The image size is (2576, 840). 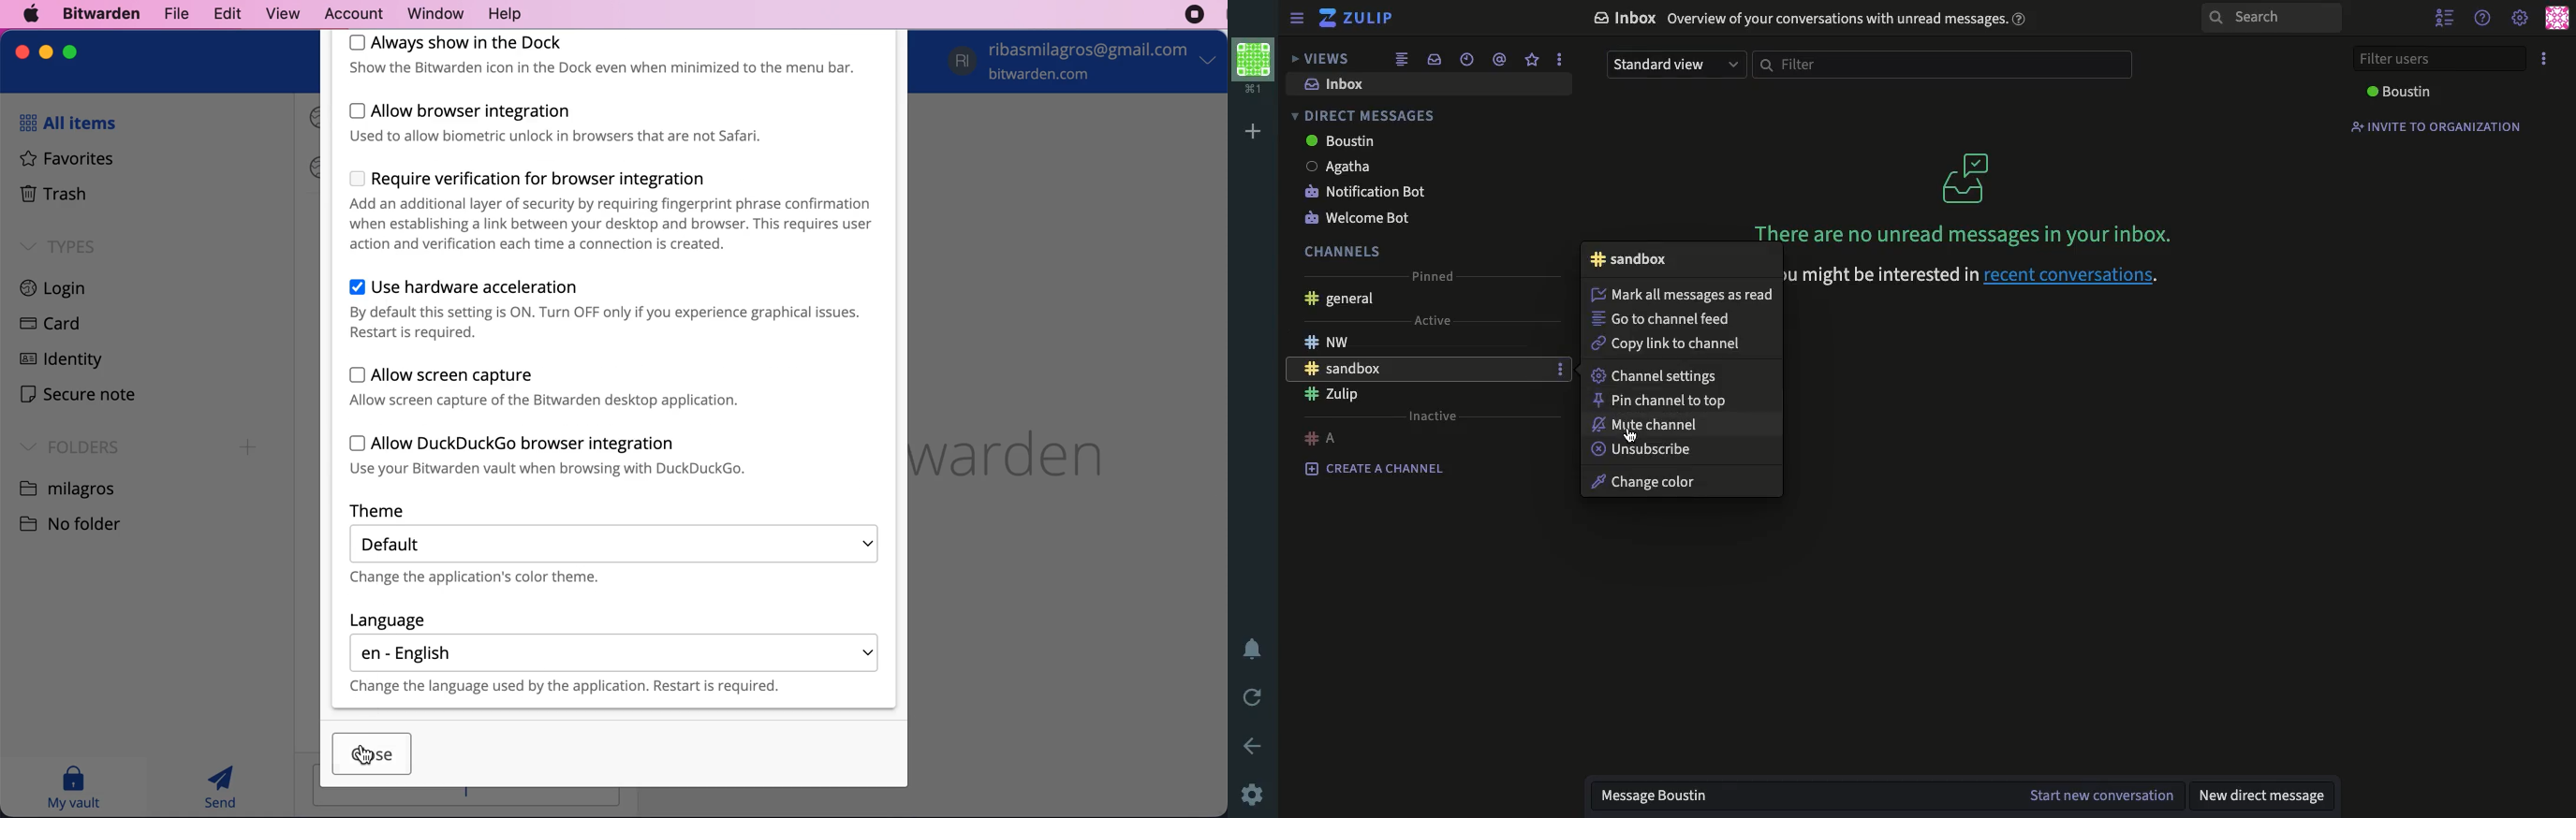 I want to click on my vault, so click(x=73, y=787).